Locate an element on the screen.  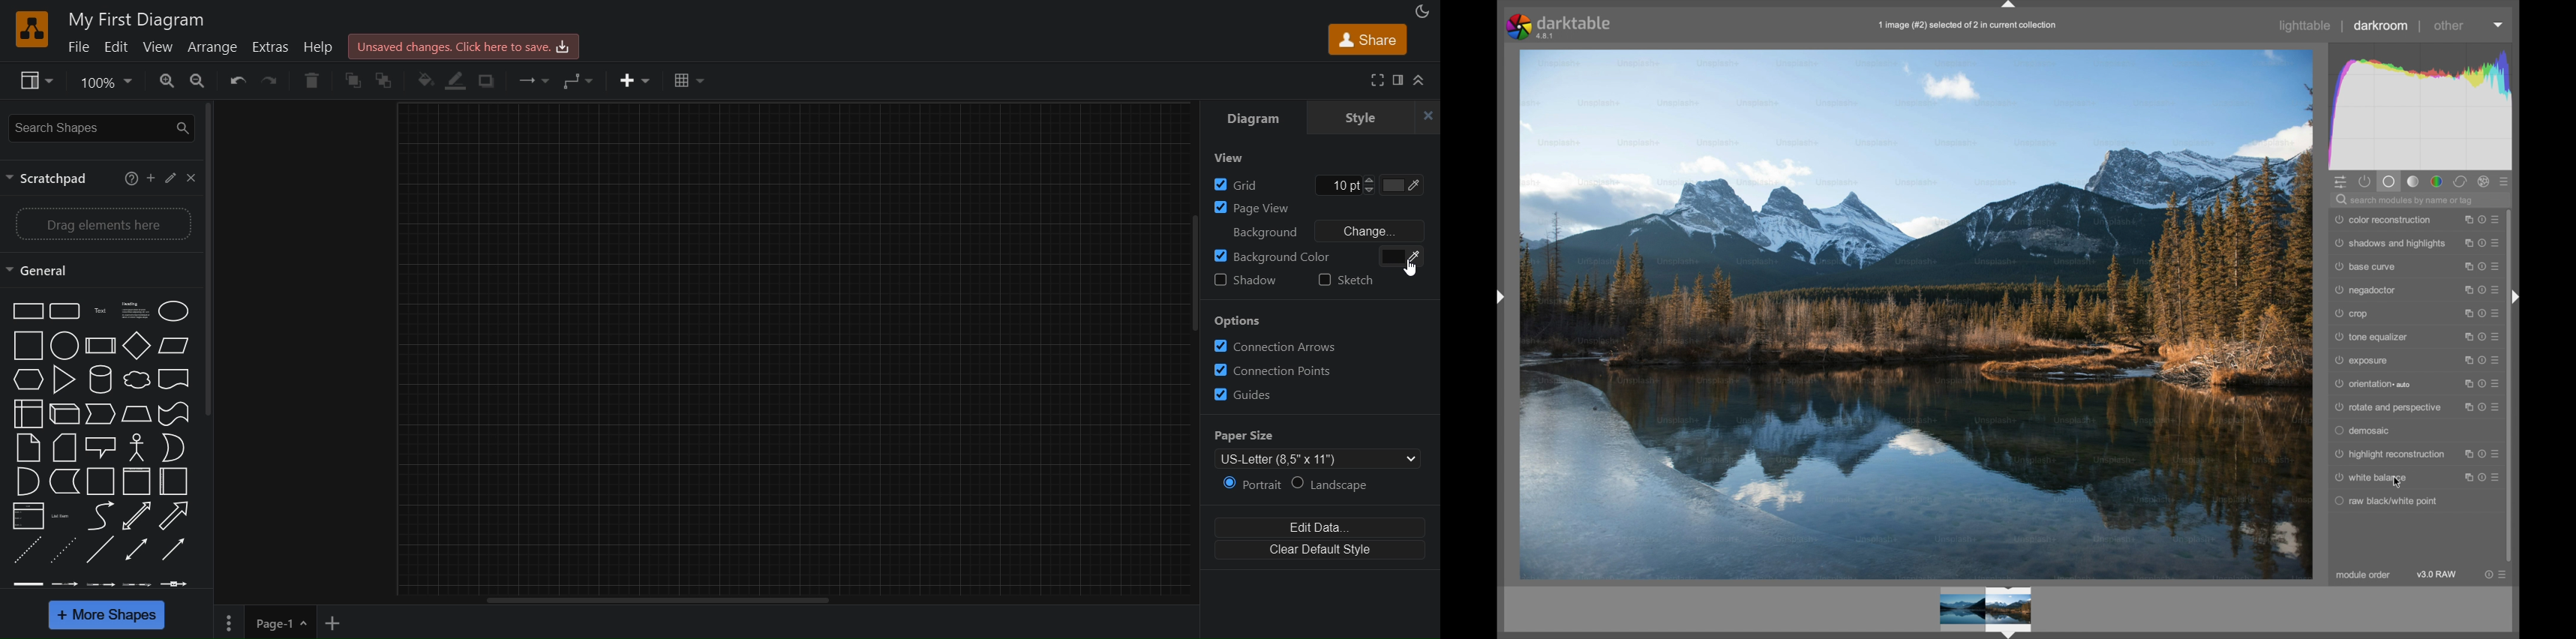
demosaic is located at coordinates (2363, 431).